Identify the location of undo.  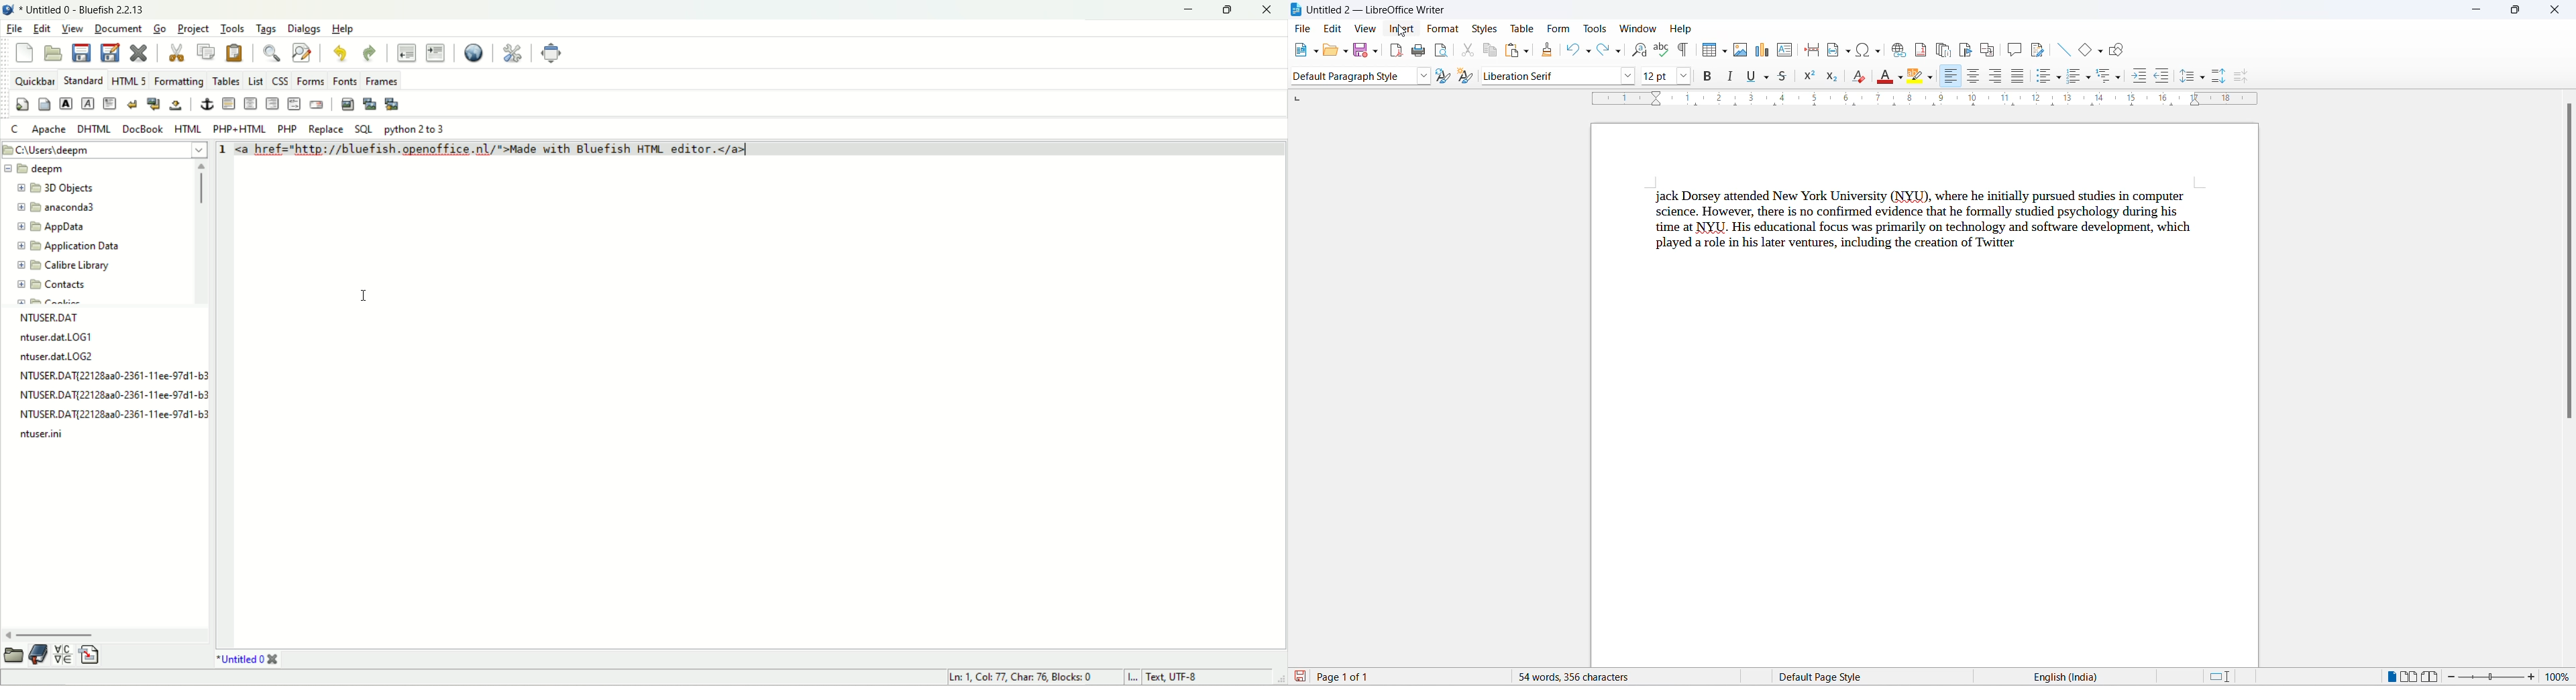
(1572, 48).